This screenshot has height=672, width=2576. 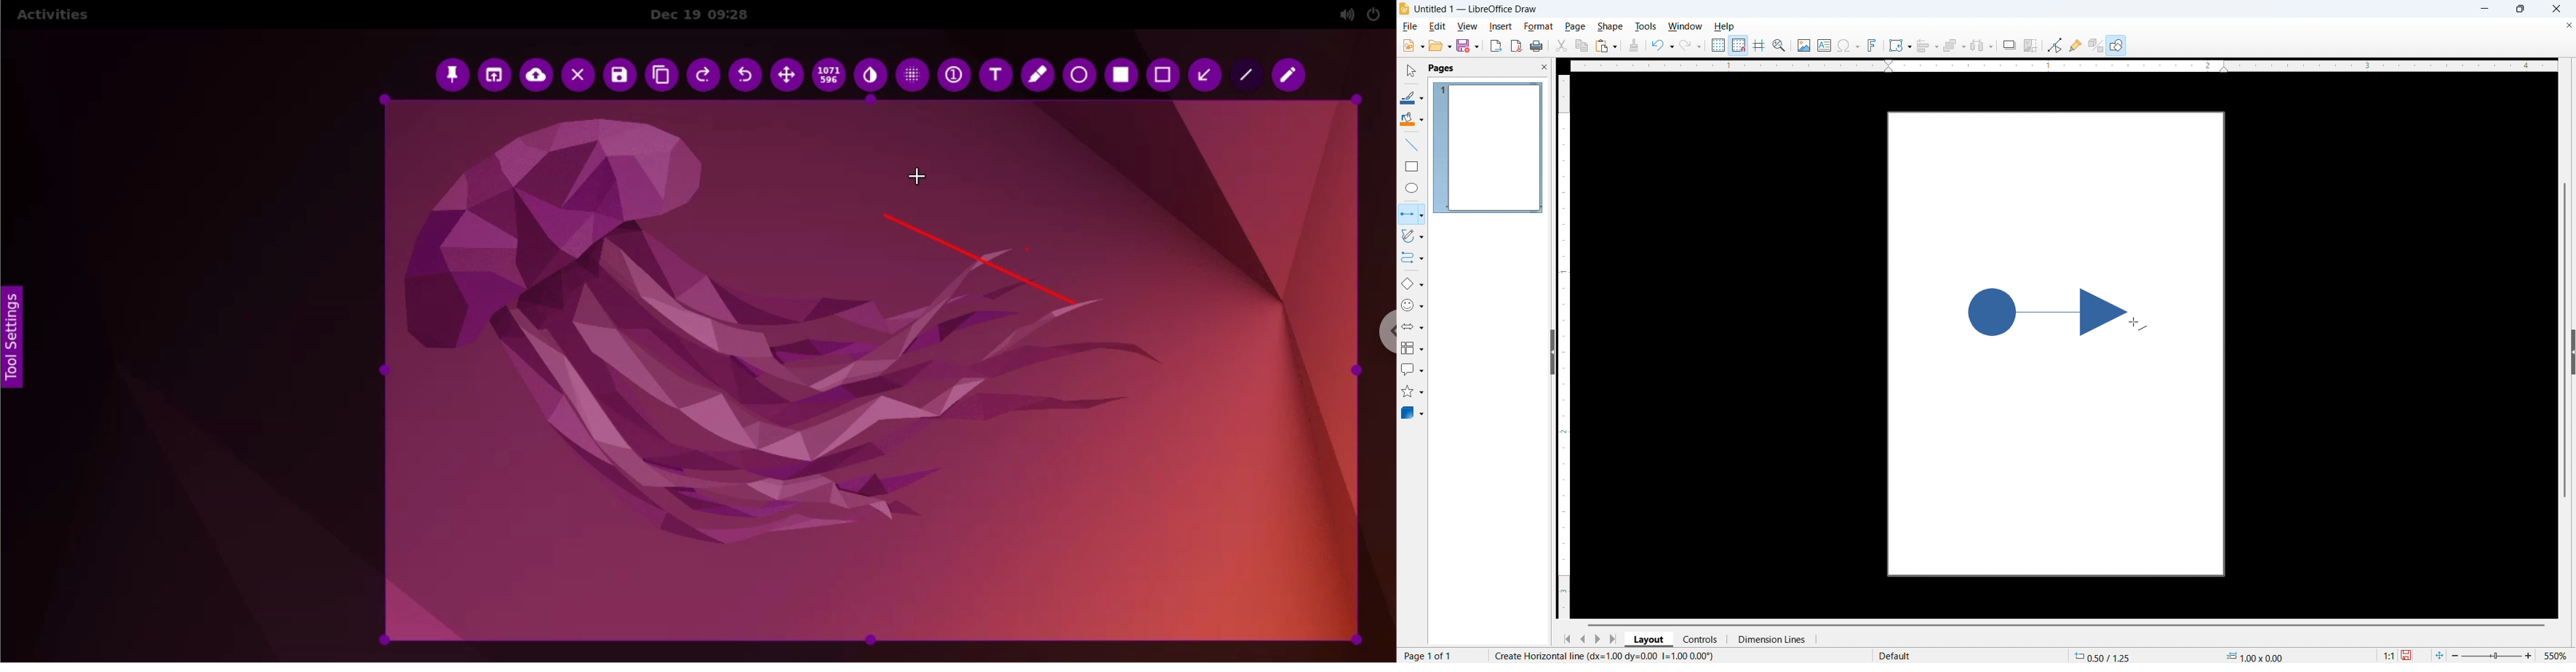 What do you see at coordinates (1413, 413) in the screenshot?
I see `3d objects` at bounding box center [1413, 413].